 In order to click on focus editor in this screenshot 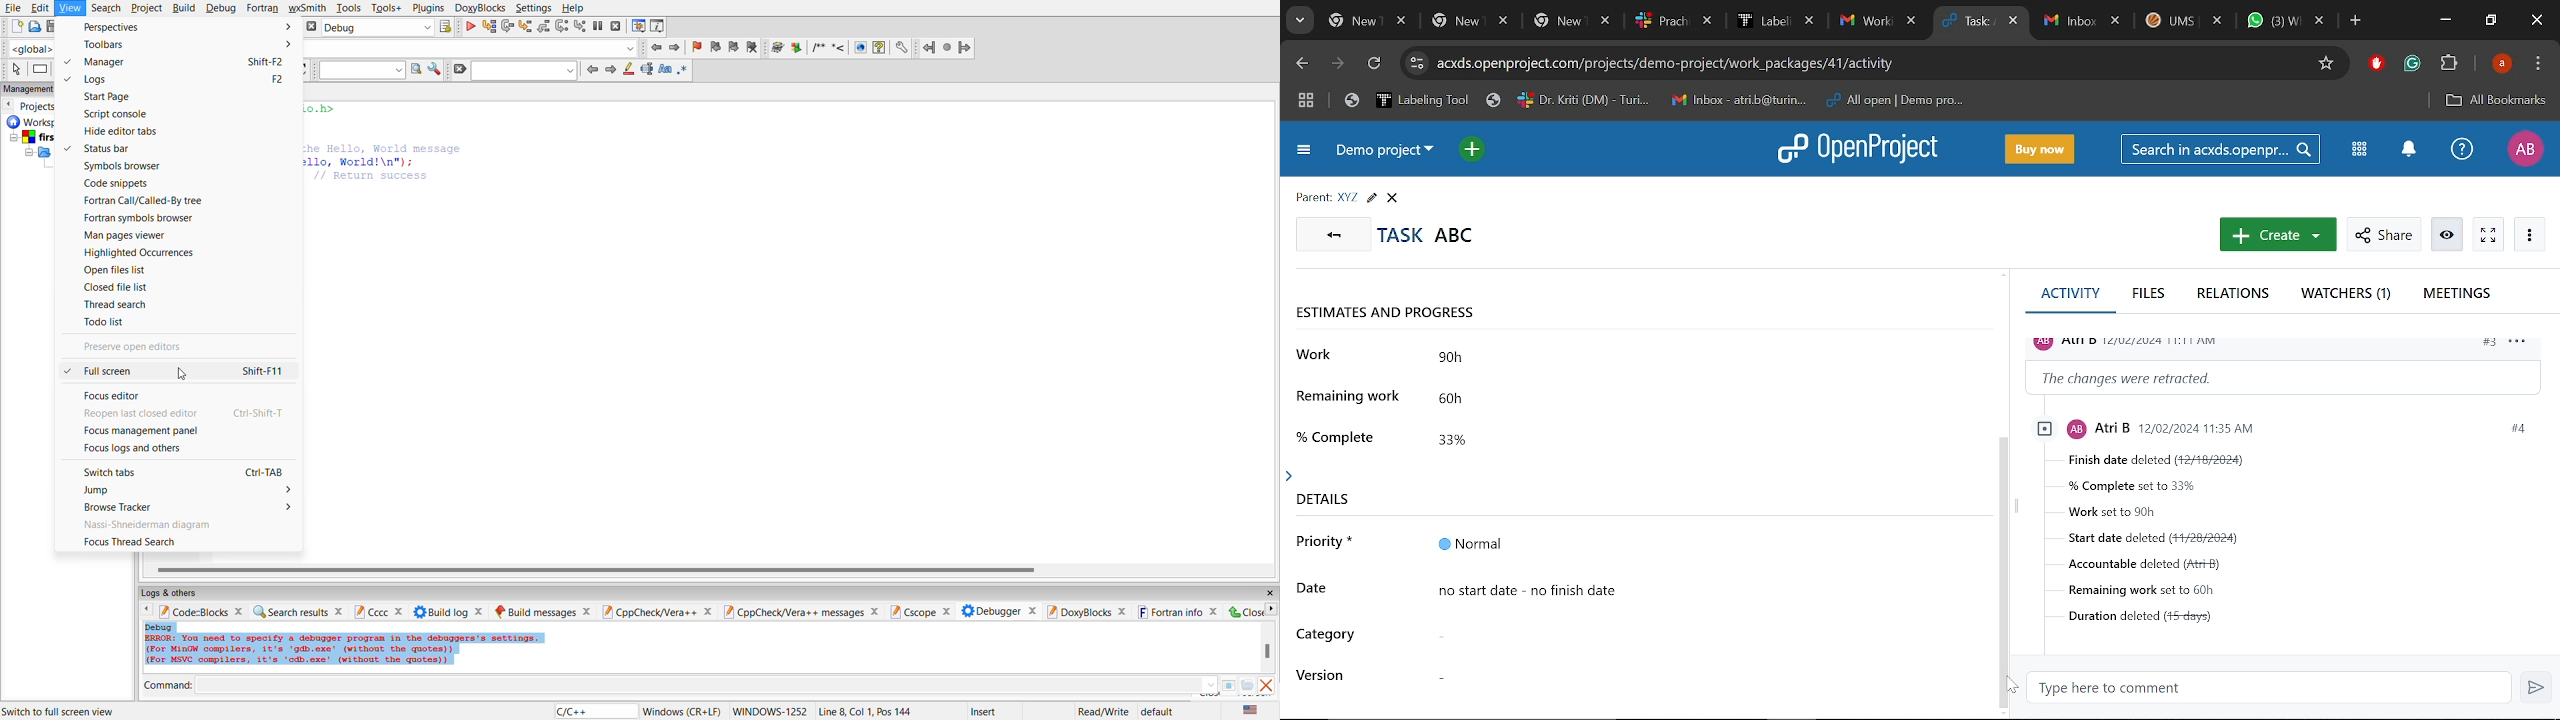, I will do `click(118, 395)`.